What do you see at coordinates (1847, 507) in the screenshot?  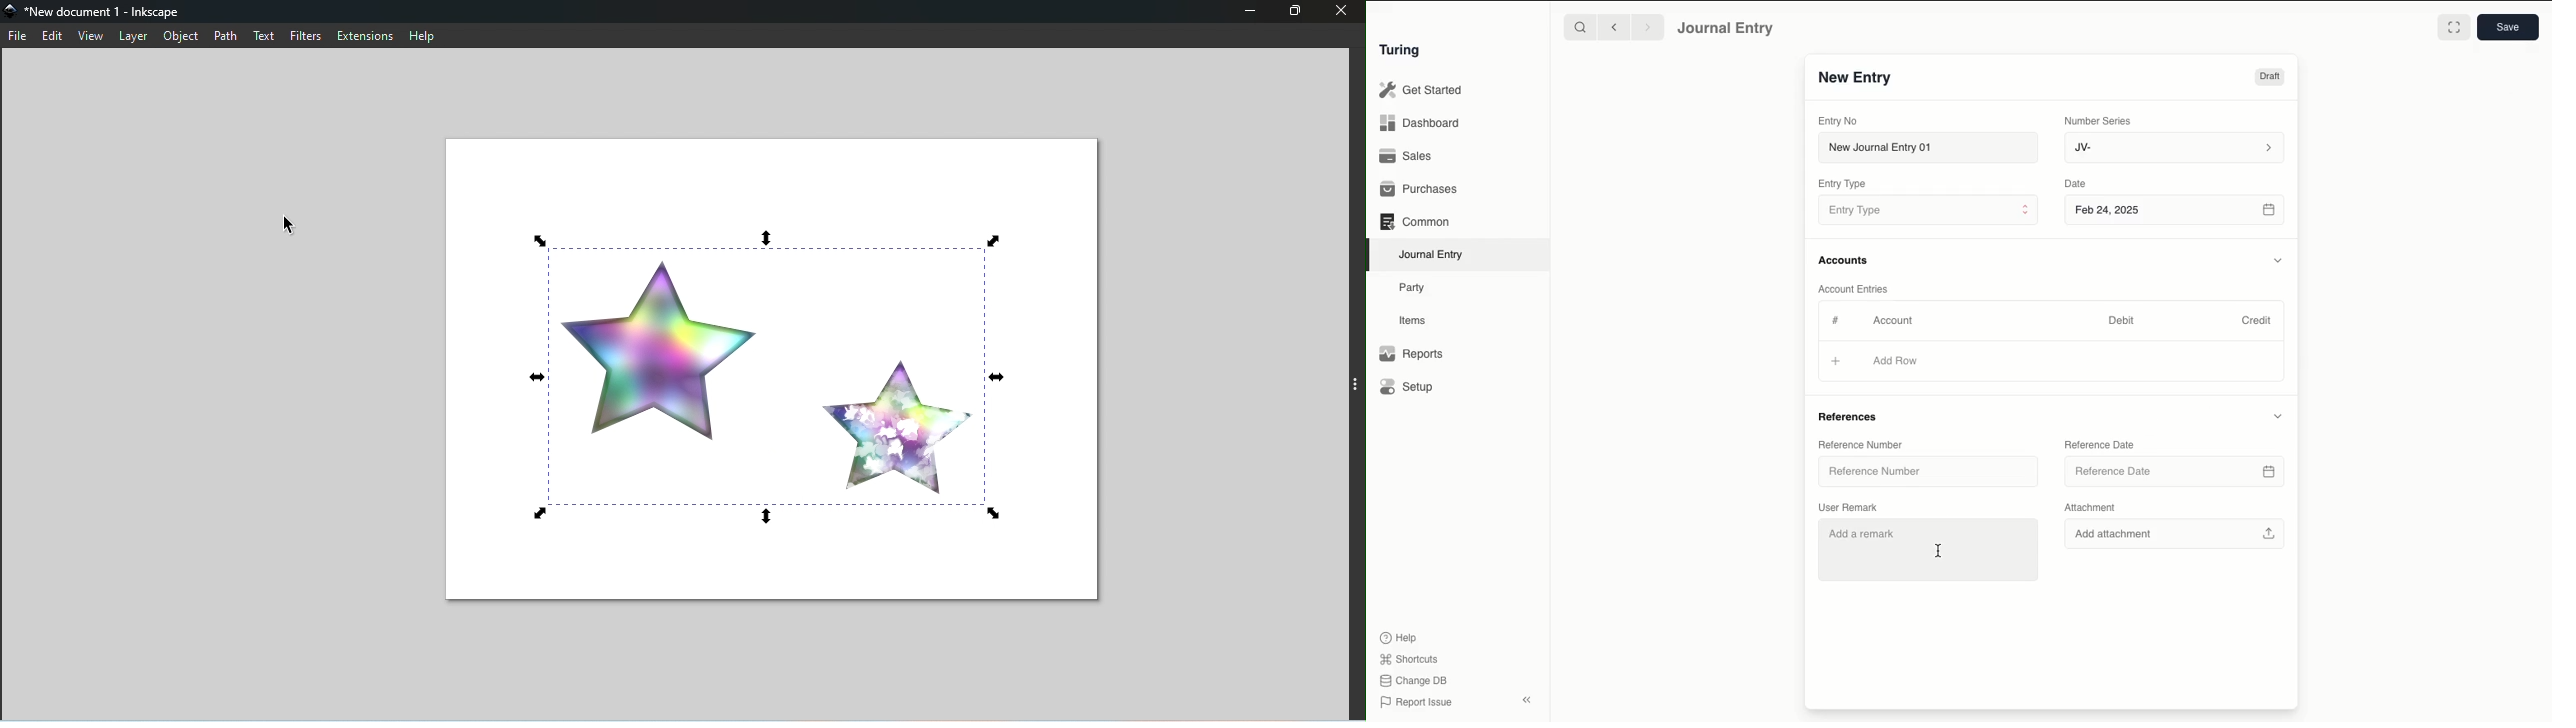 I see `User Remark` at bounding box center [1847, 507].